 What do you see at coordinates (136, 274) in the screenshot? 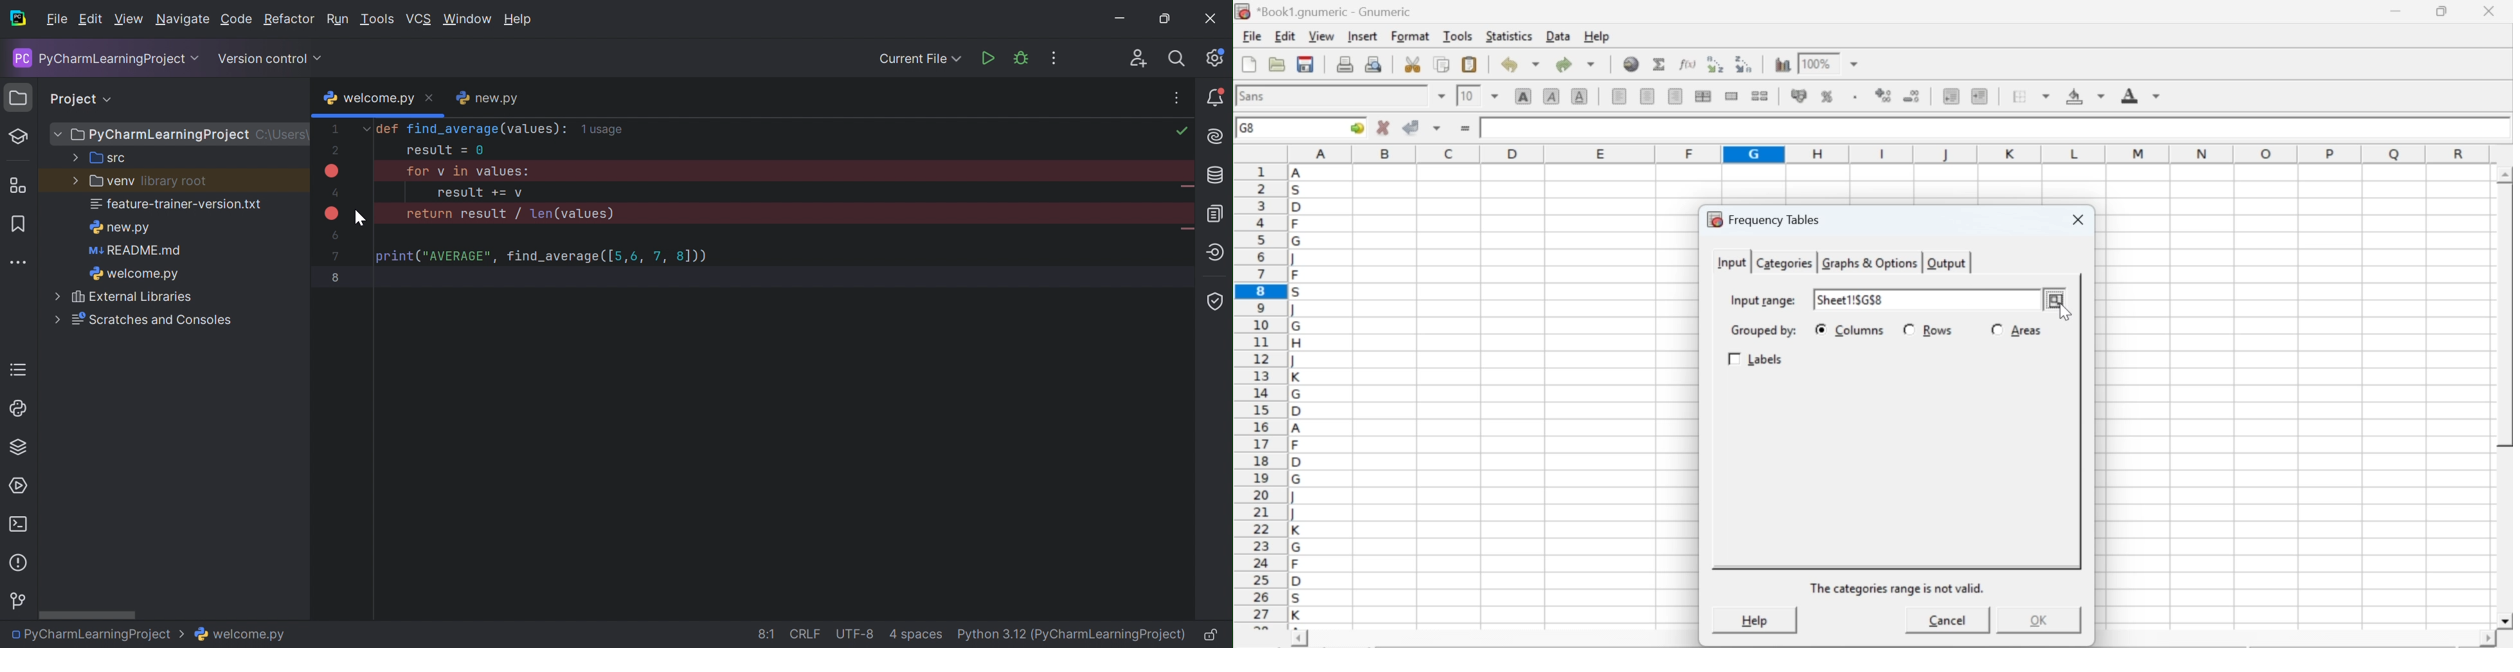
I see `welcome.py` at bounding box center [136, 274].